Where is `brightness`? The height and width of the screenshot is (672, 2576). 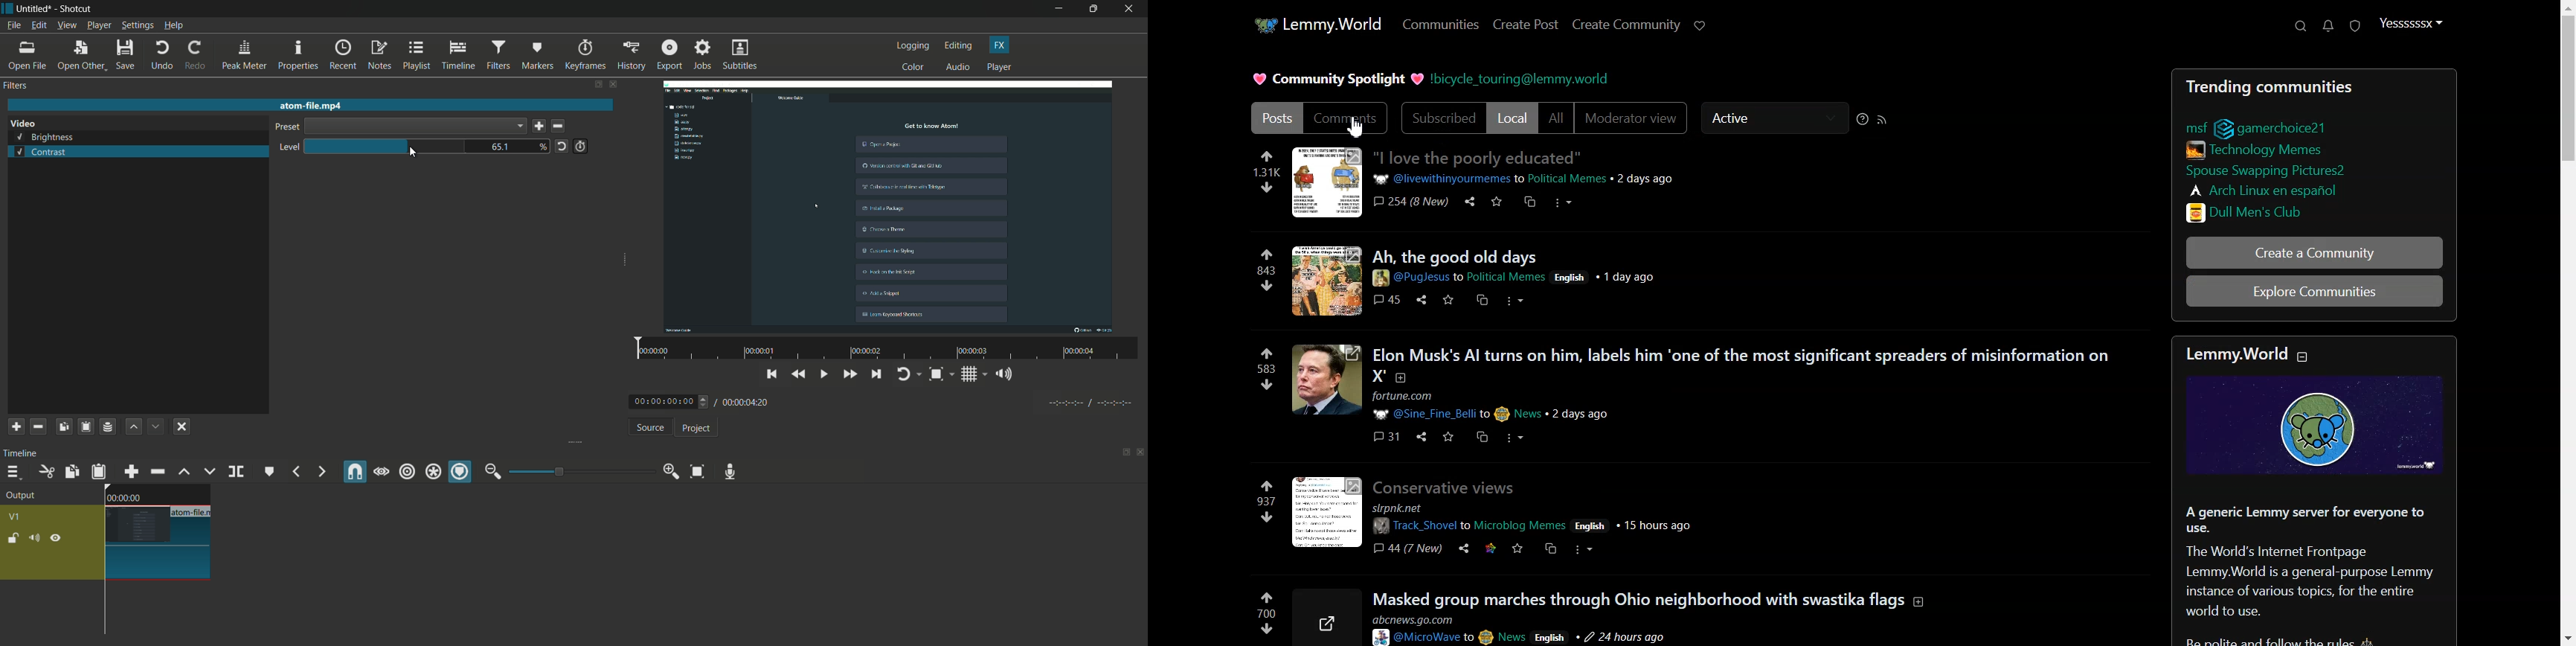
brightness is located at coordinates (45, 138).